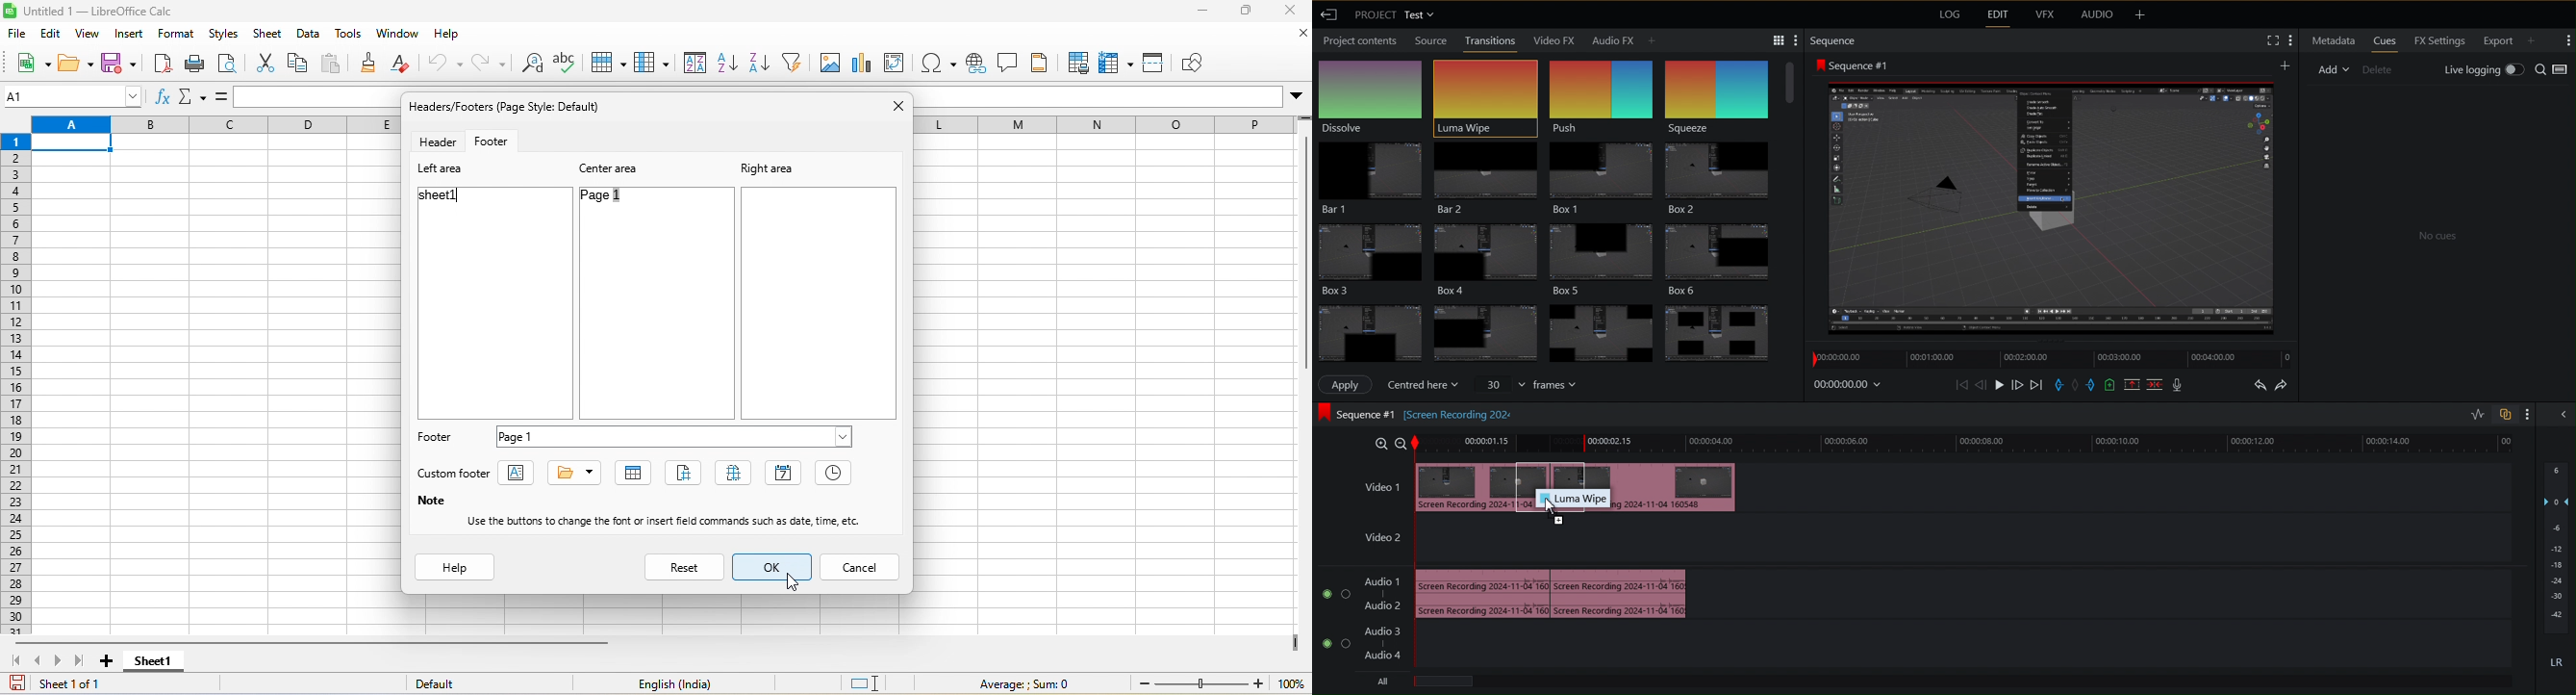 The width and height of the screenshot is (2576, 700). I want to click on Remove Marker, so click(2077, 385).